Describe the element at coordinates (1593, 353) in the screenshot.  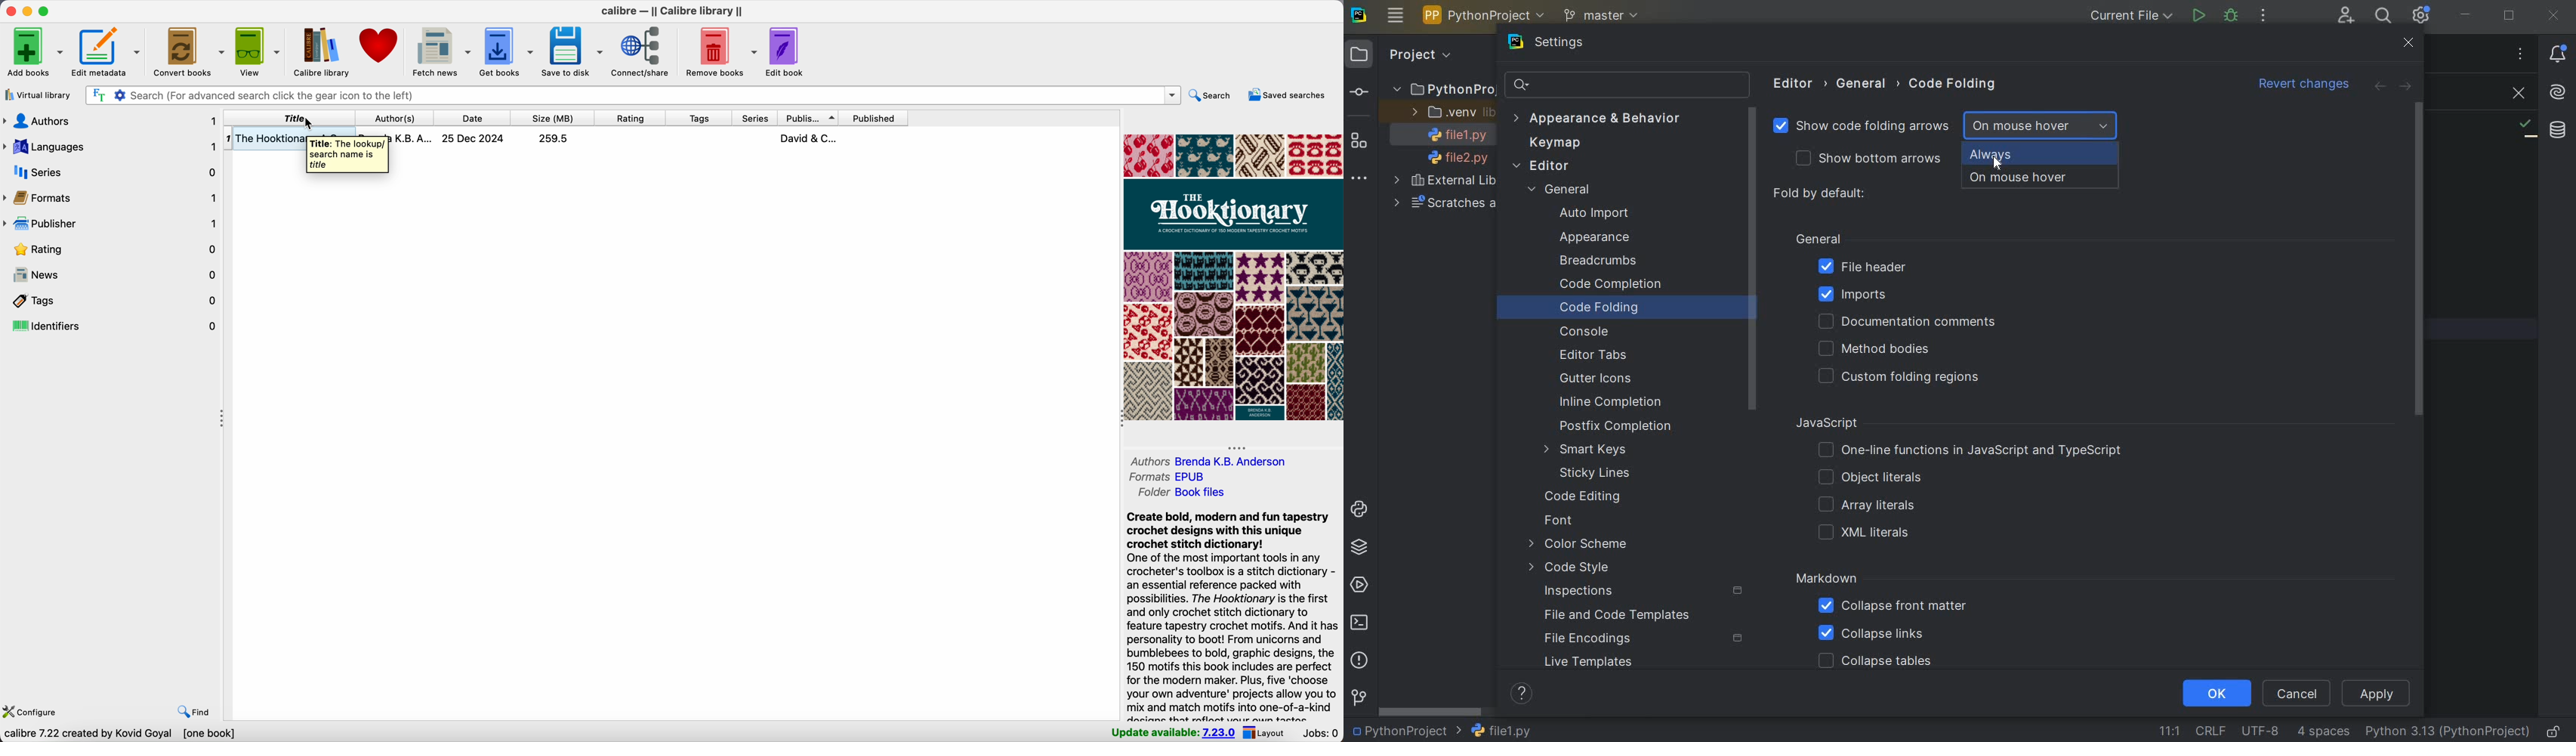
I see `EDITOR TABS` at that location.